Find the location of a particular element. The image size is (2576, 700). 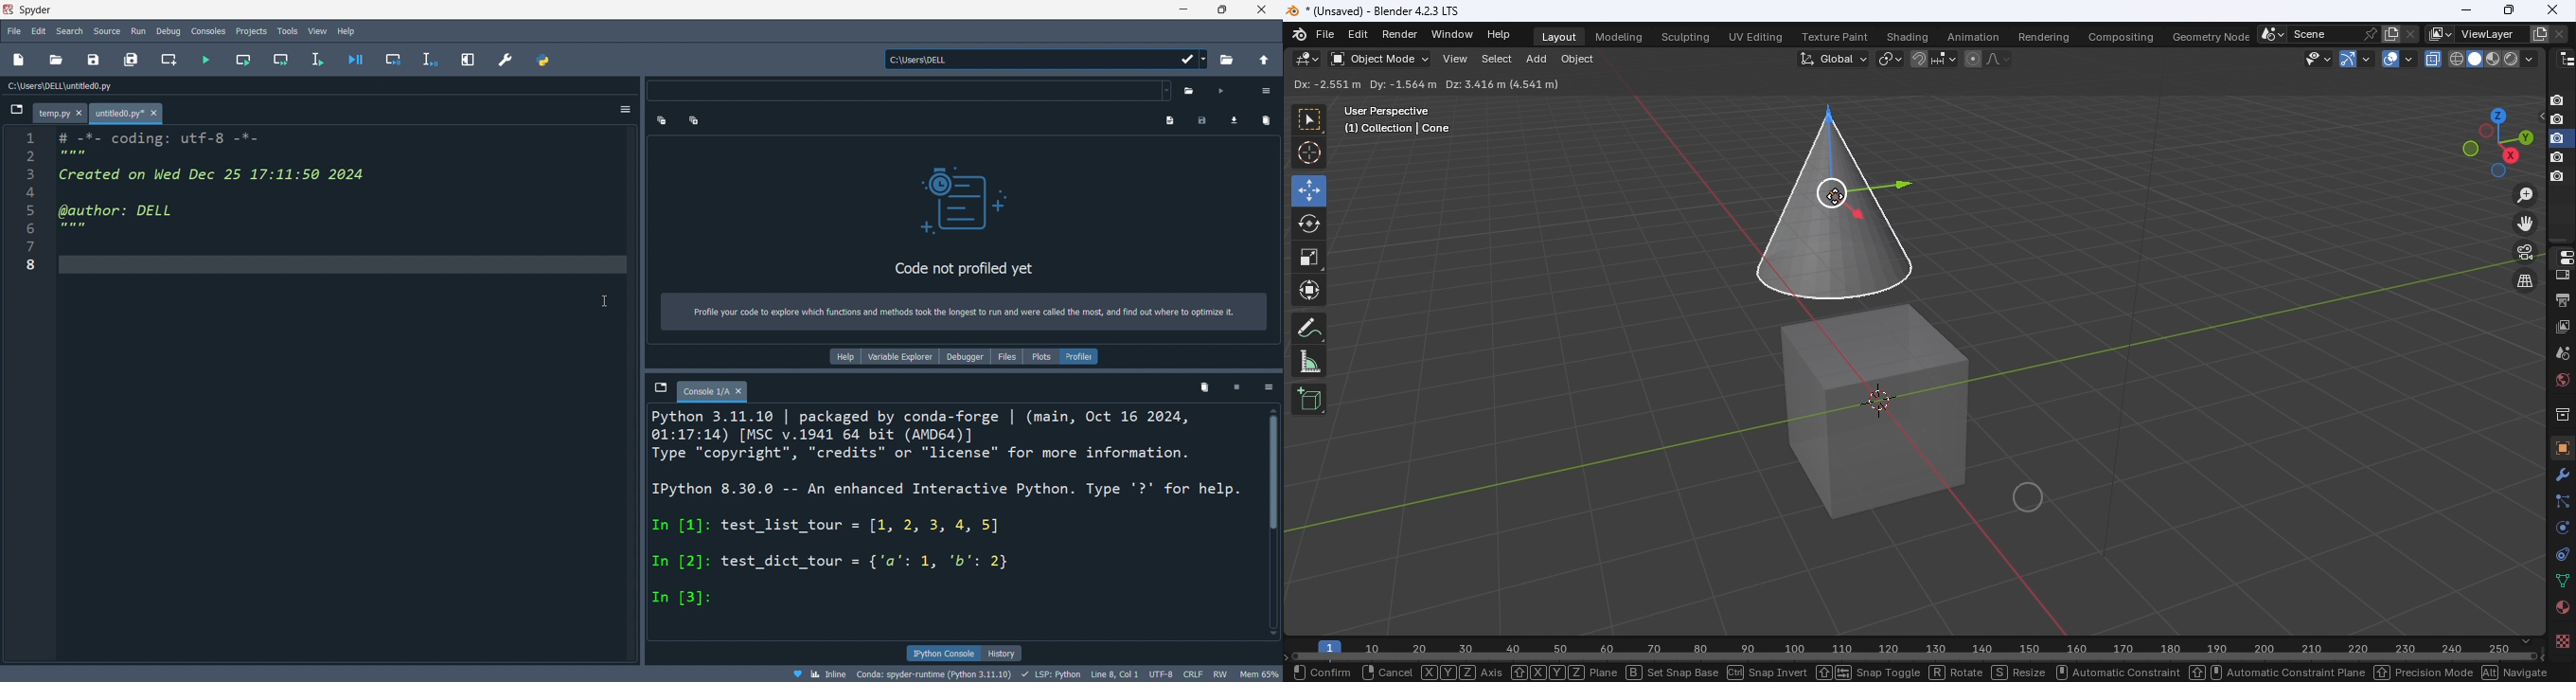

maximize is located at coordinates (1228, 10).